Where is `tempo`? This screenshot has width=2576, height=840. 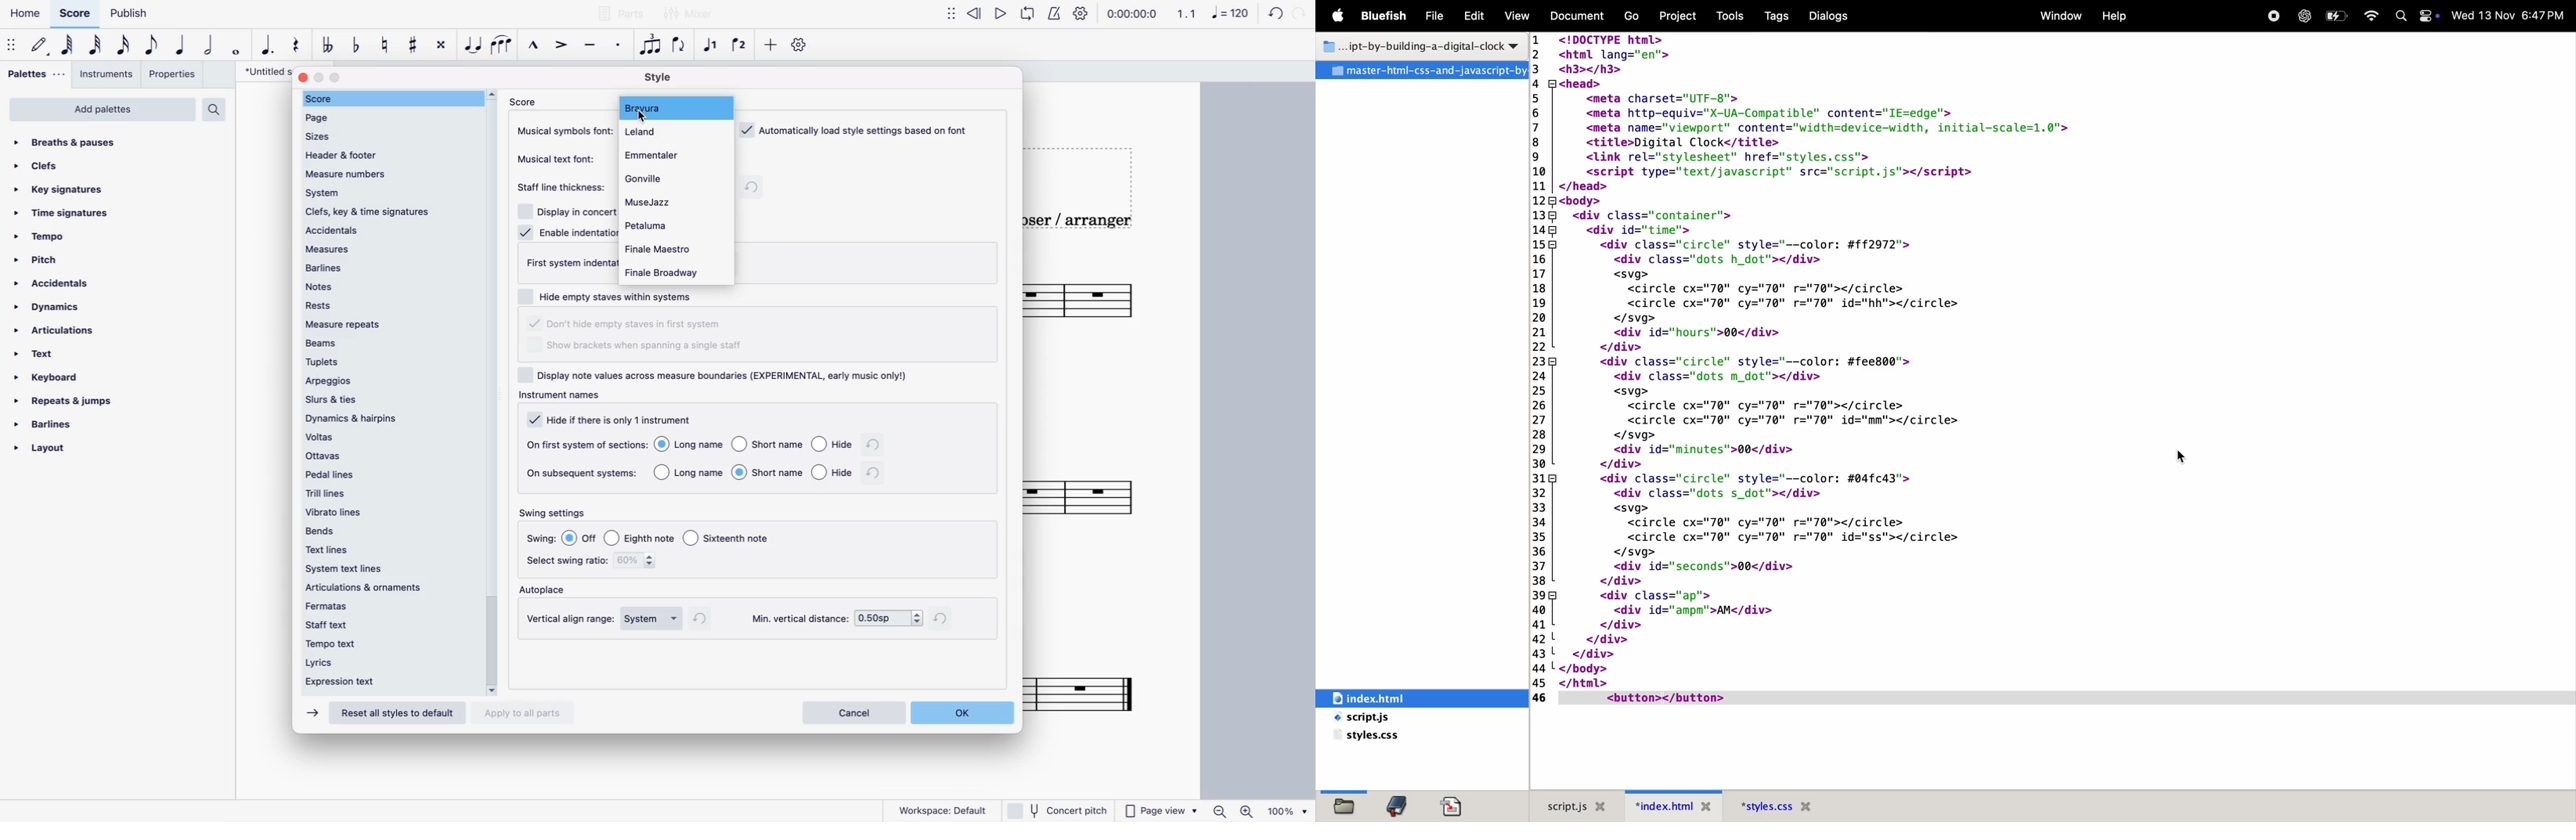 tempo is located at coordinates (44, 240).